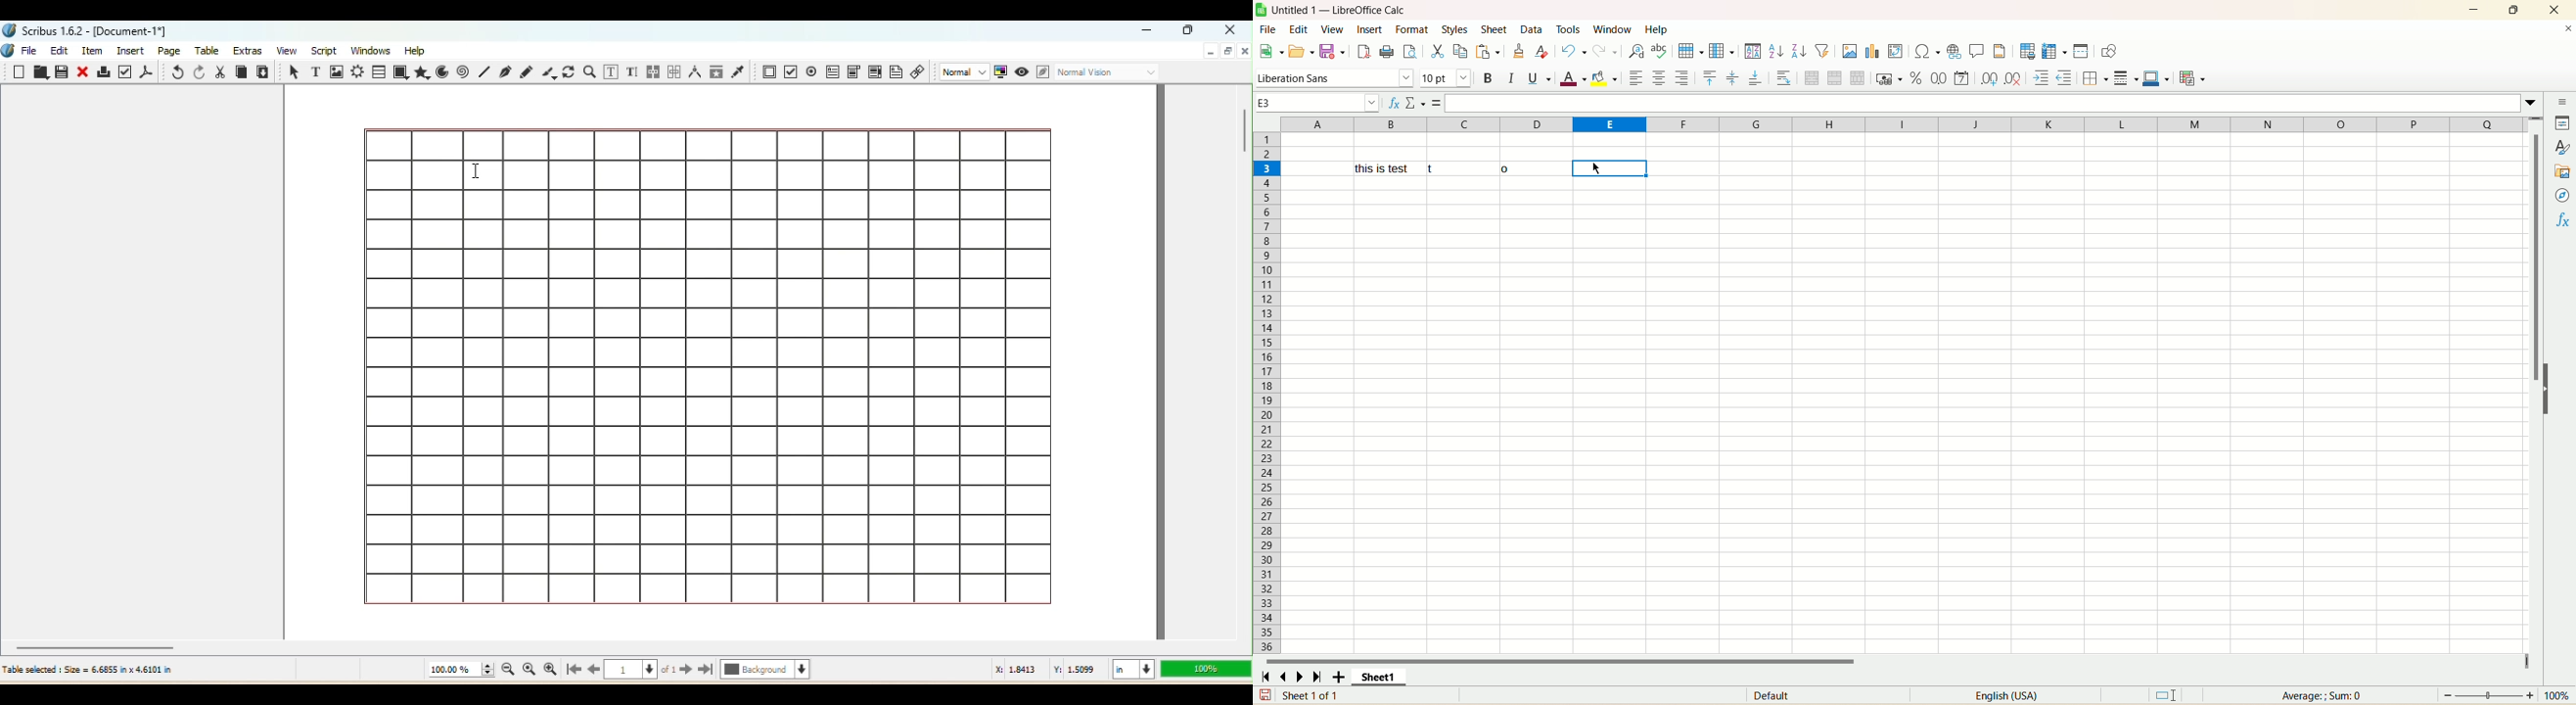 Image resolution: width=2576 pixels, height=728 pixels. I want to click on horizontal scroll bar, so click(1895, 658).